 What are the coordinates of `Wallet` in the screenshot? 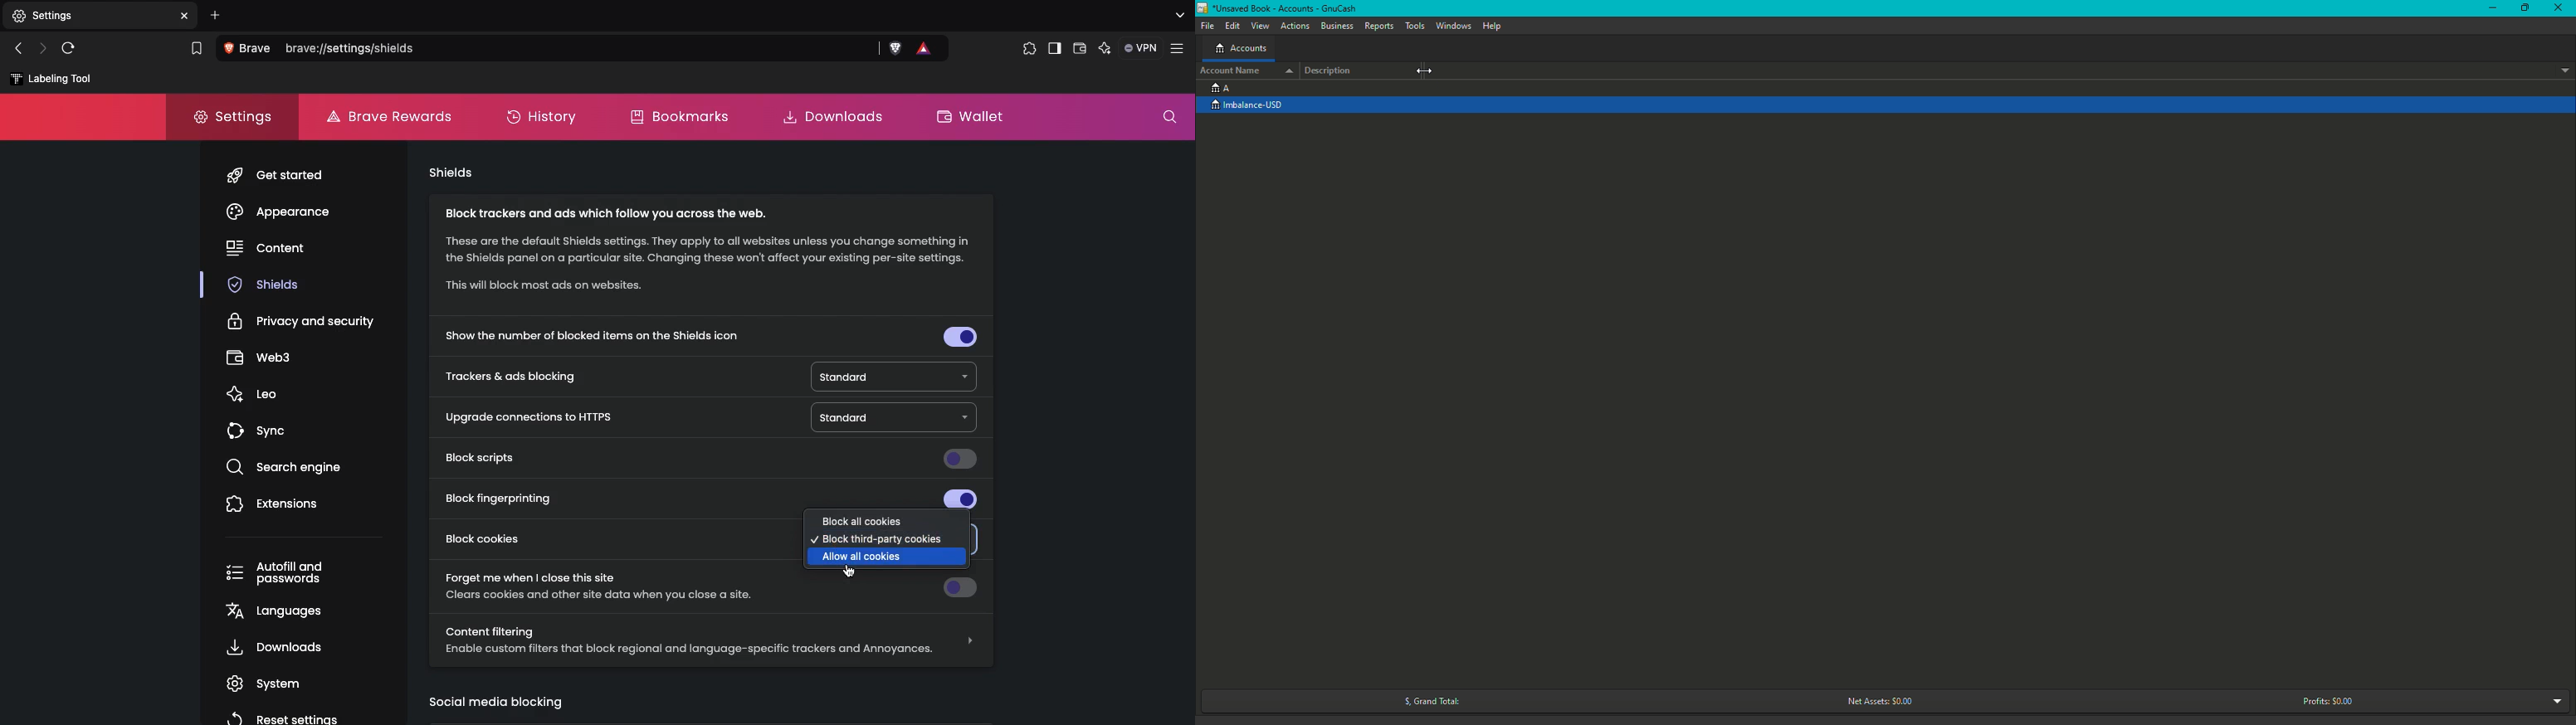 It's located at (1080, 50).